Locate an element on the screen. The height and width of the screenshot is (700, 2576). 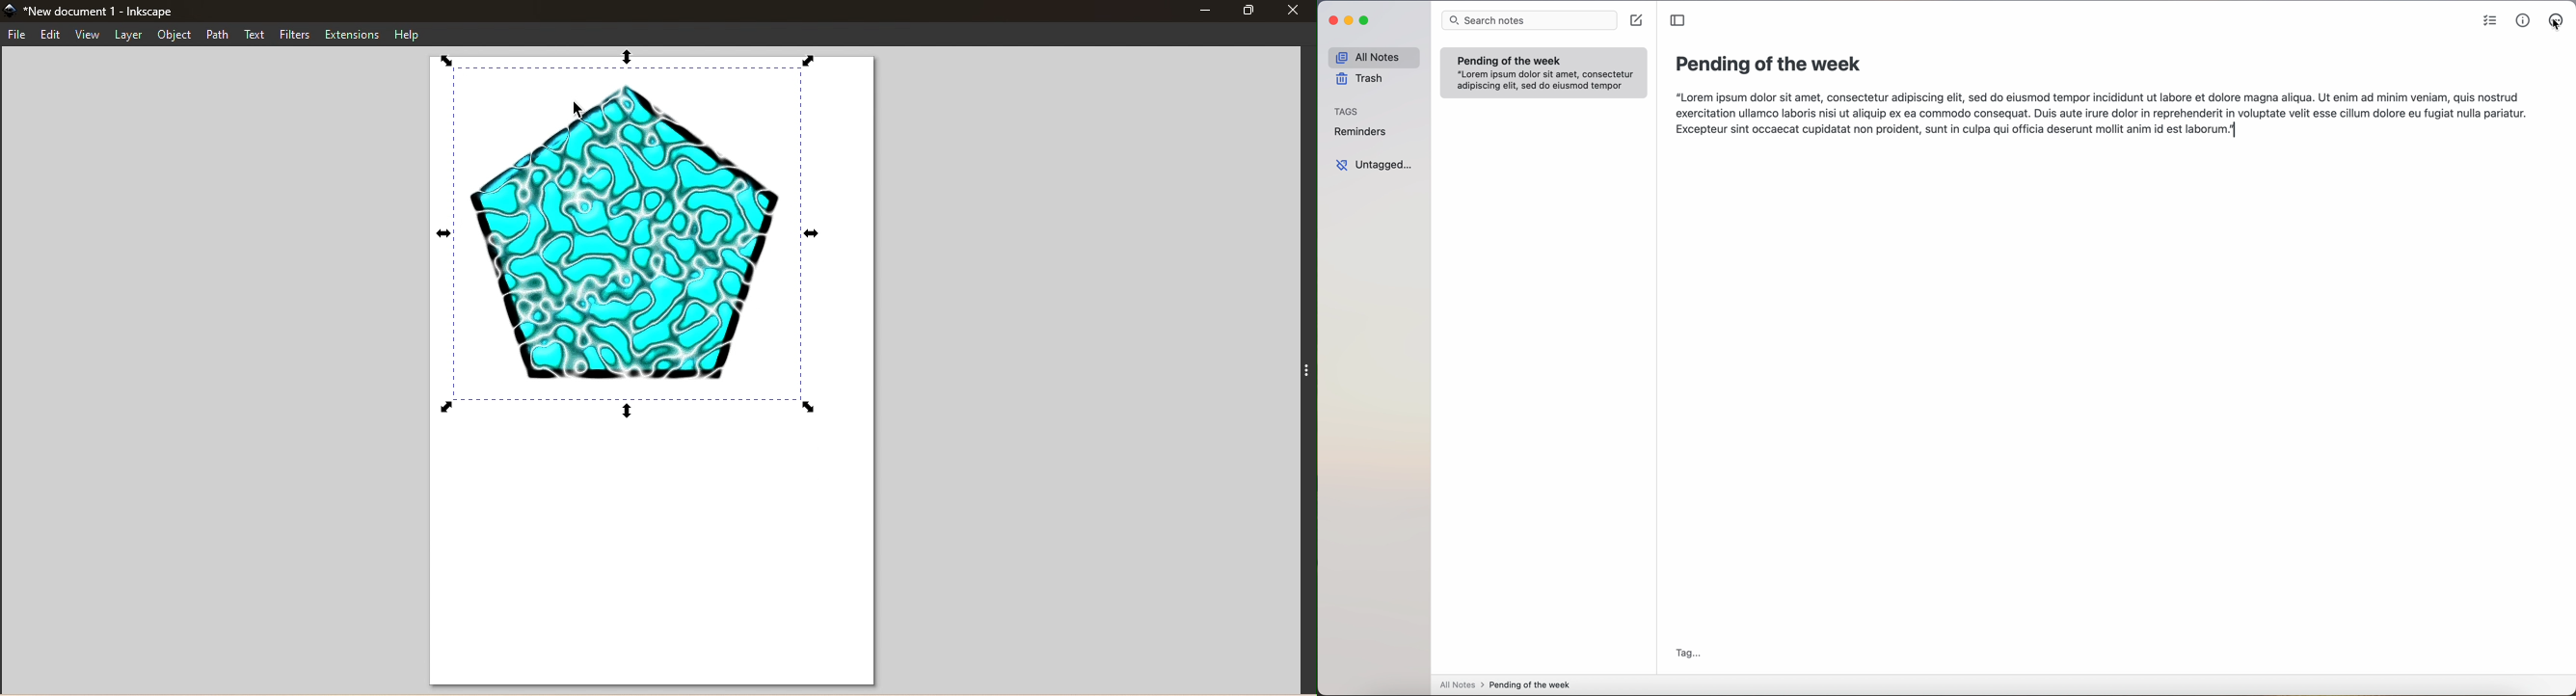
Close is located at coordinates (1296, 10).